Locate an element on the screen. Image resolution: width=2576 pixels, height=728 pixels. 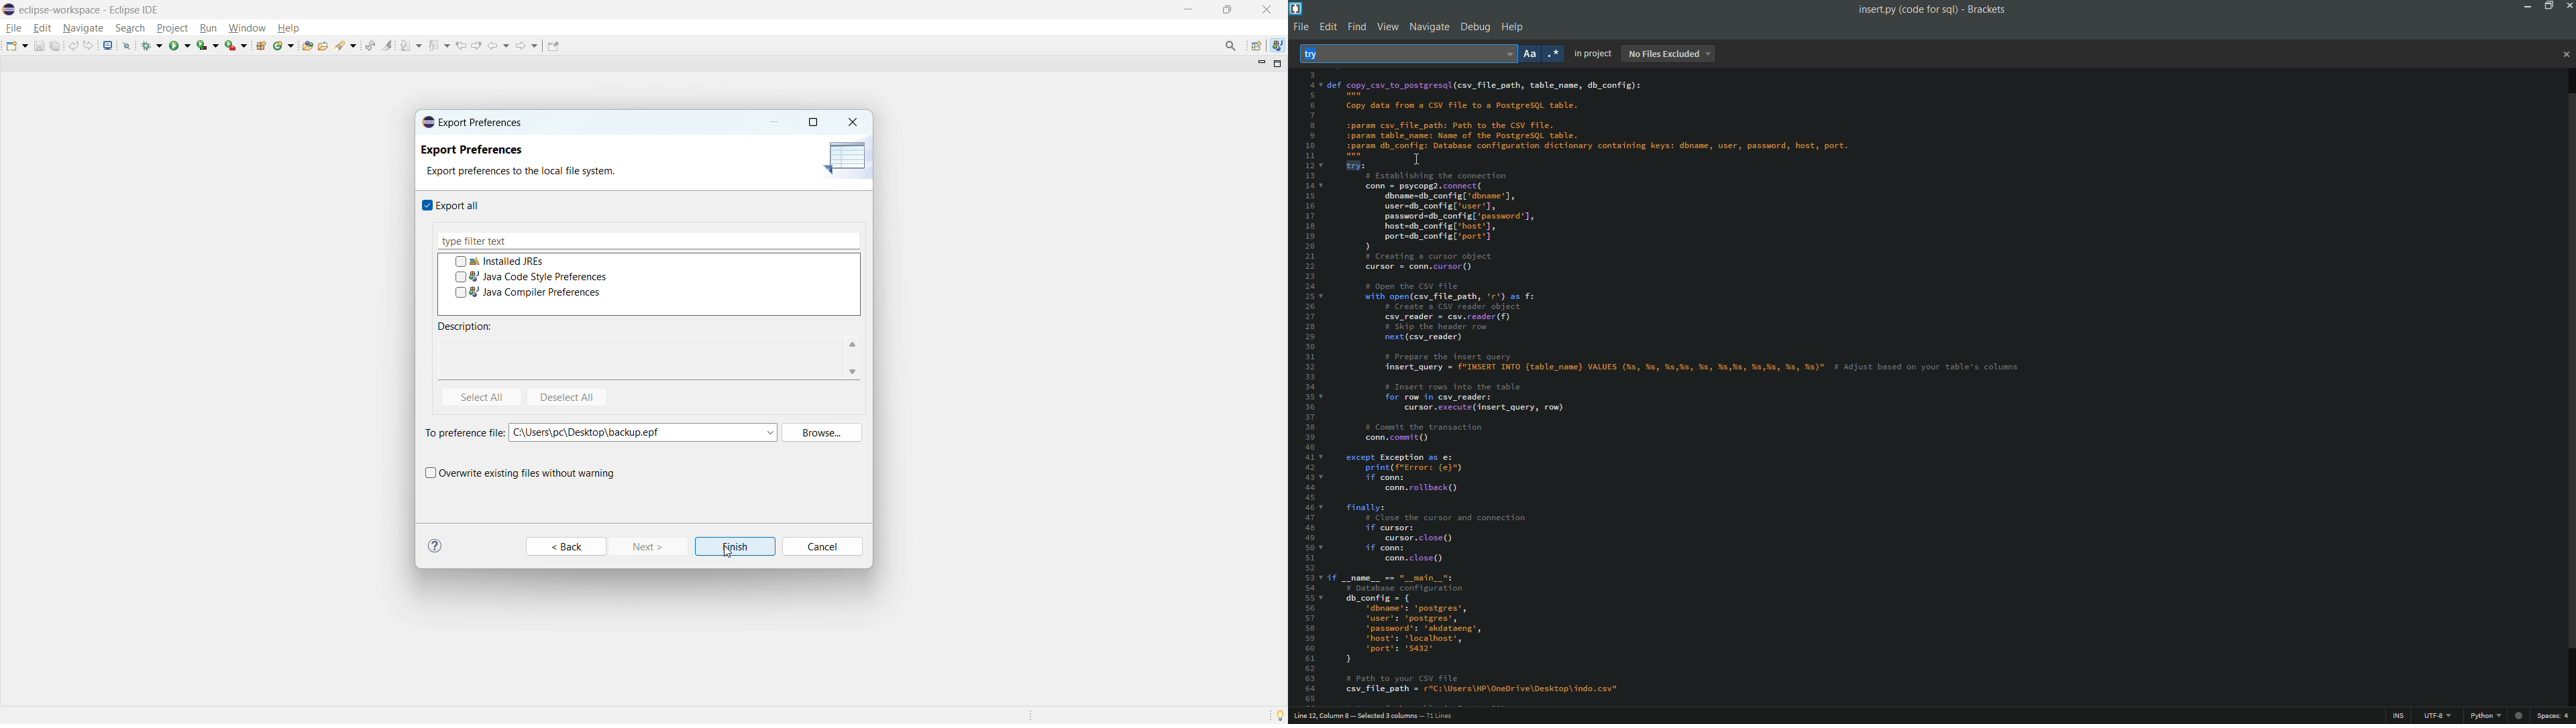
line numbers is located at coordinates (1306, 386).